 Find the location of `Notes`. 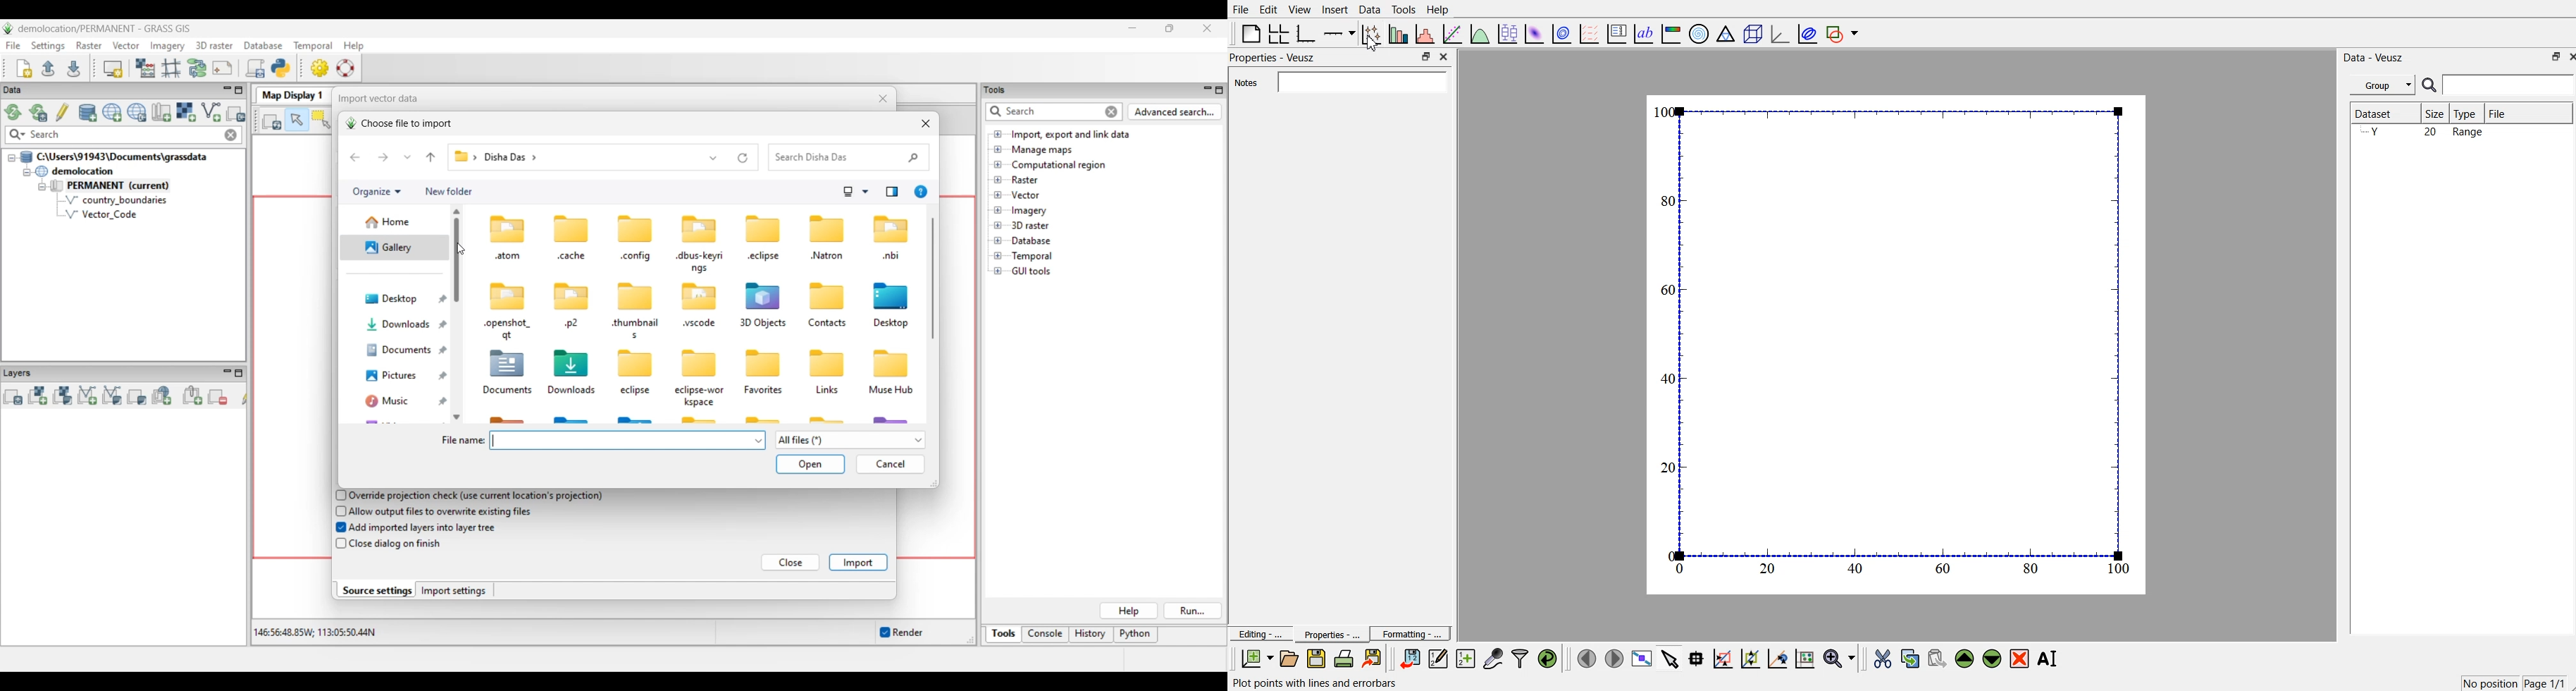

Notes is located at coordinates (1341, 82).